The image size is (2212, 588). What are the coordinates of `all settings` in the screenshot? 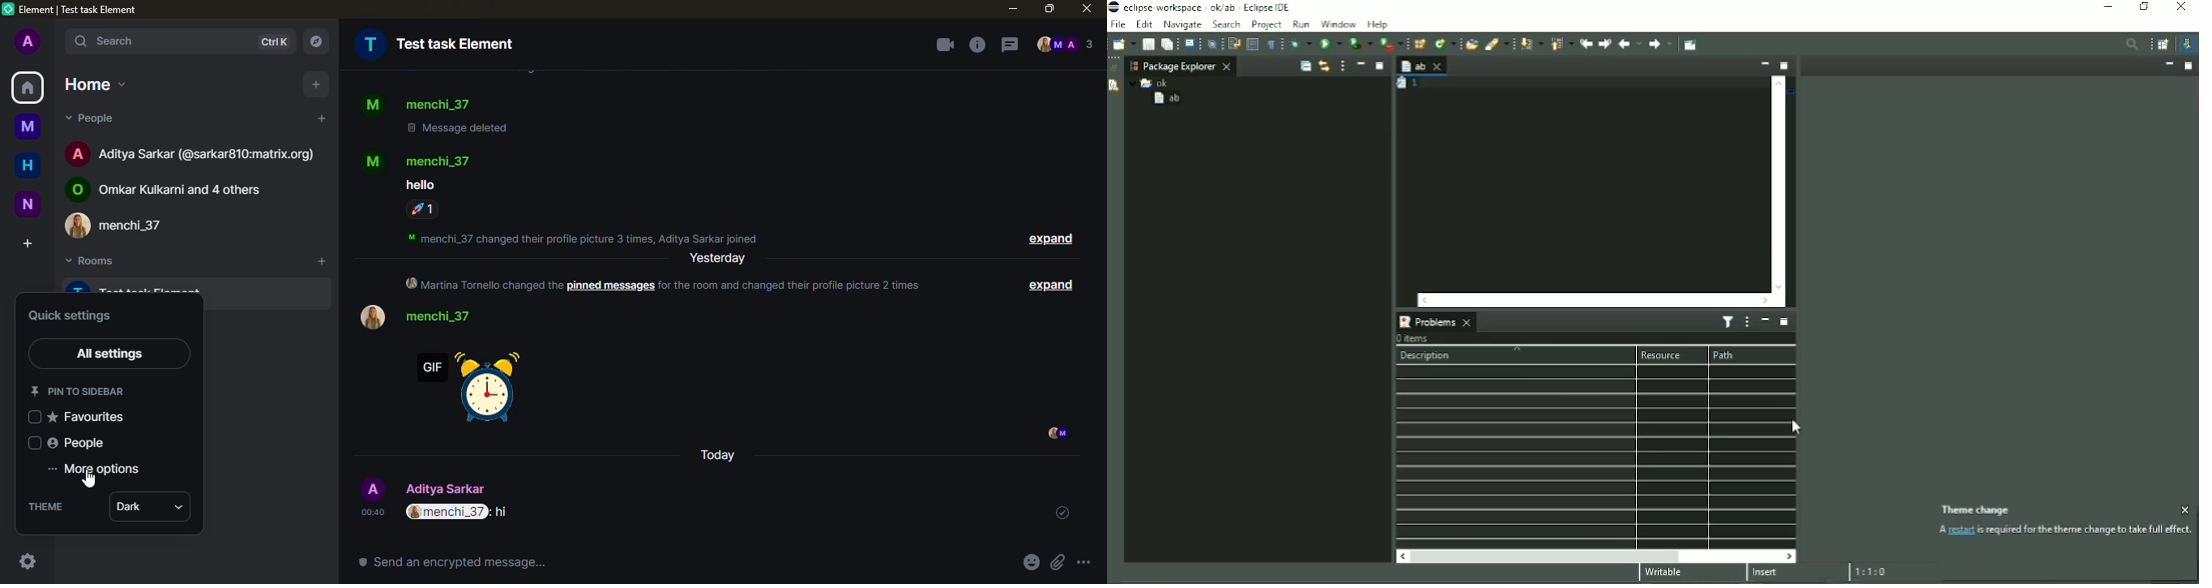 It's located at (114, 354).